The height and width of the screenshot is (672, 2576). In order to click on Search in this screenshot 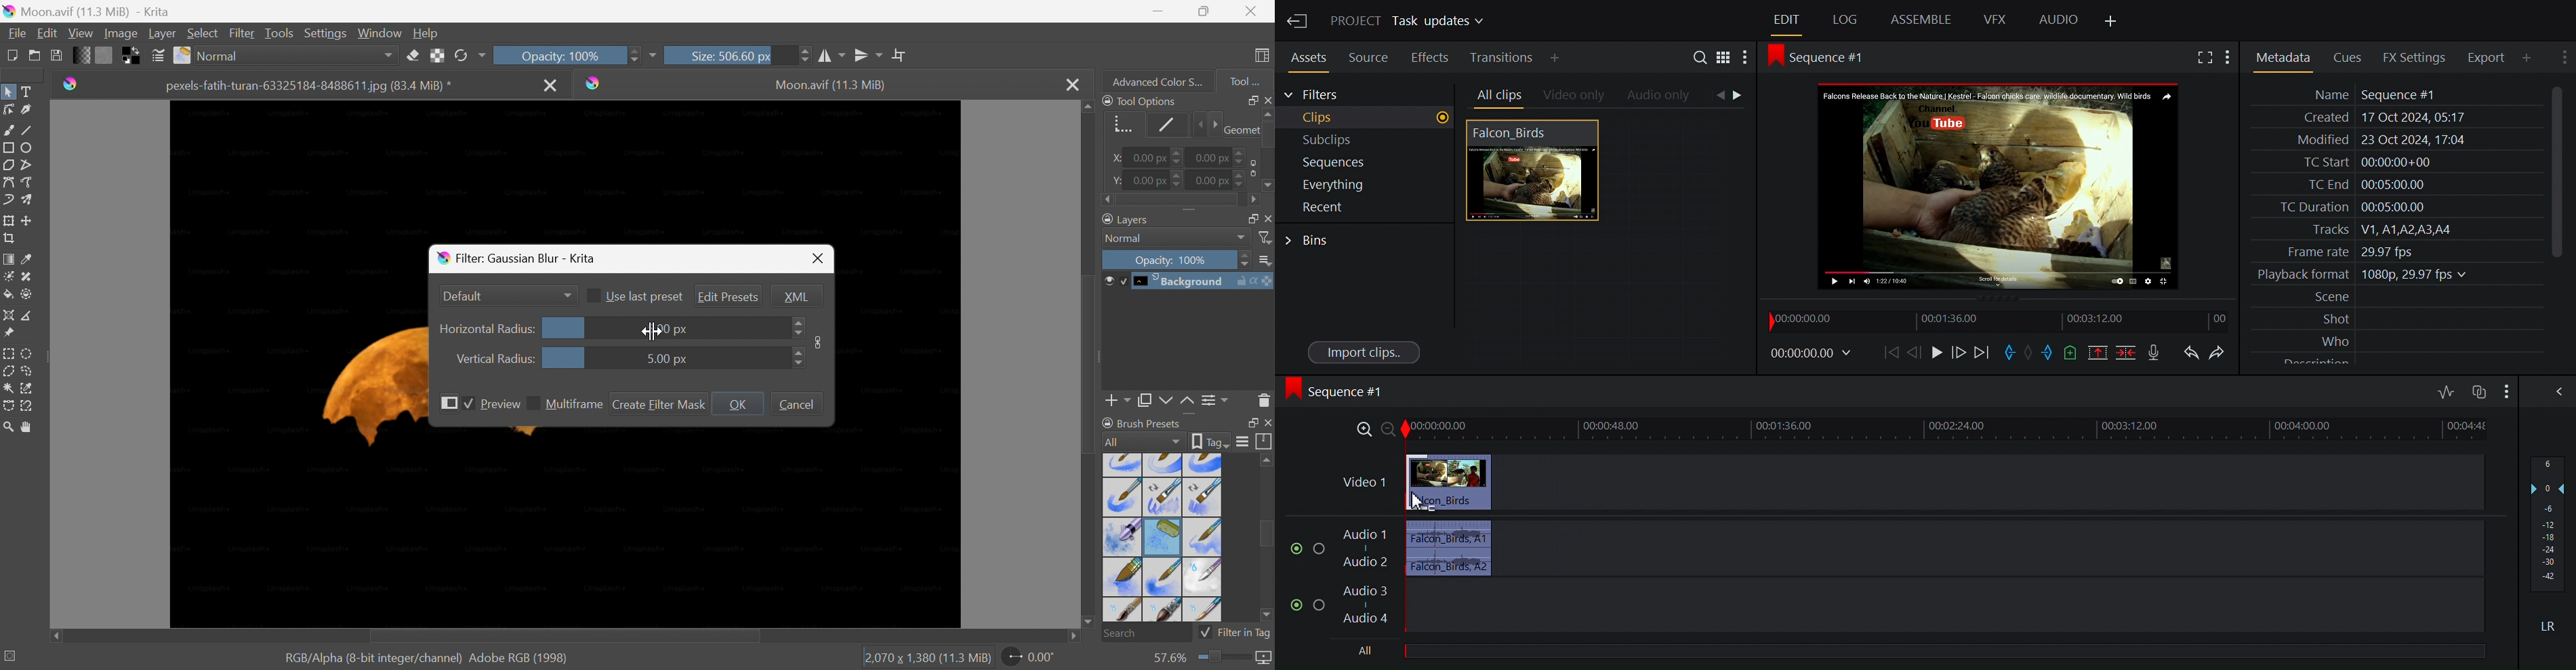, I will do `click(1147, 633)`.